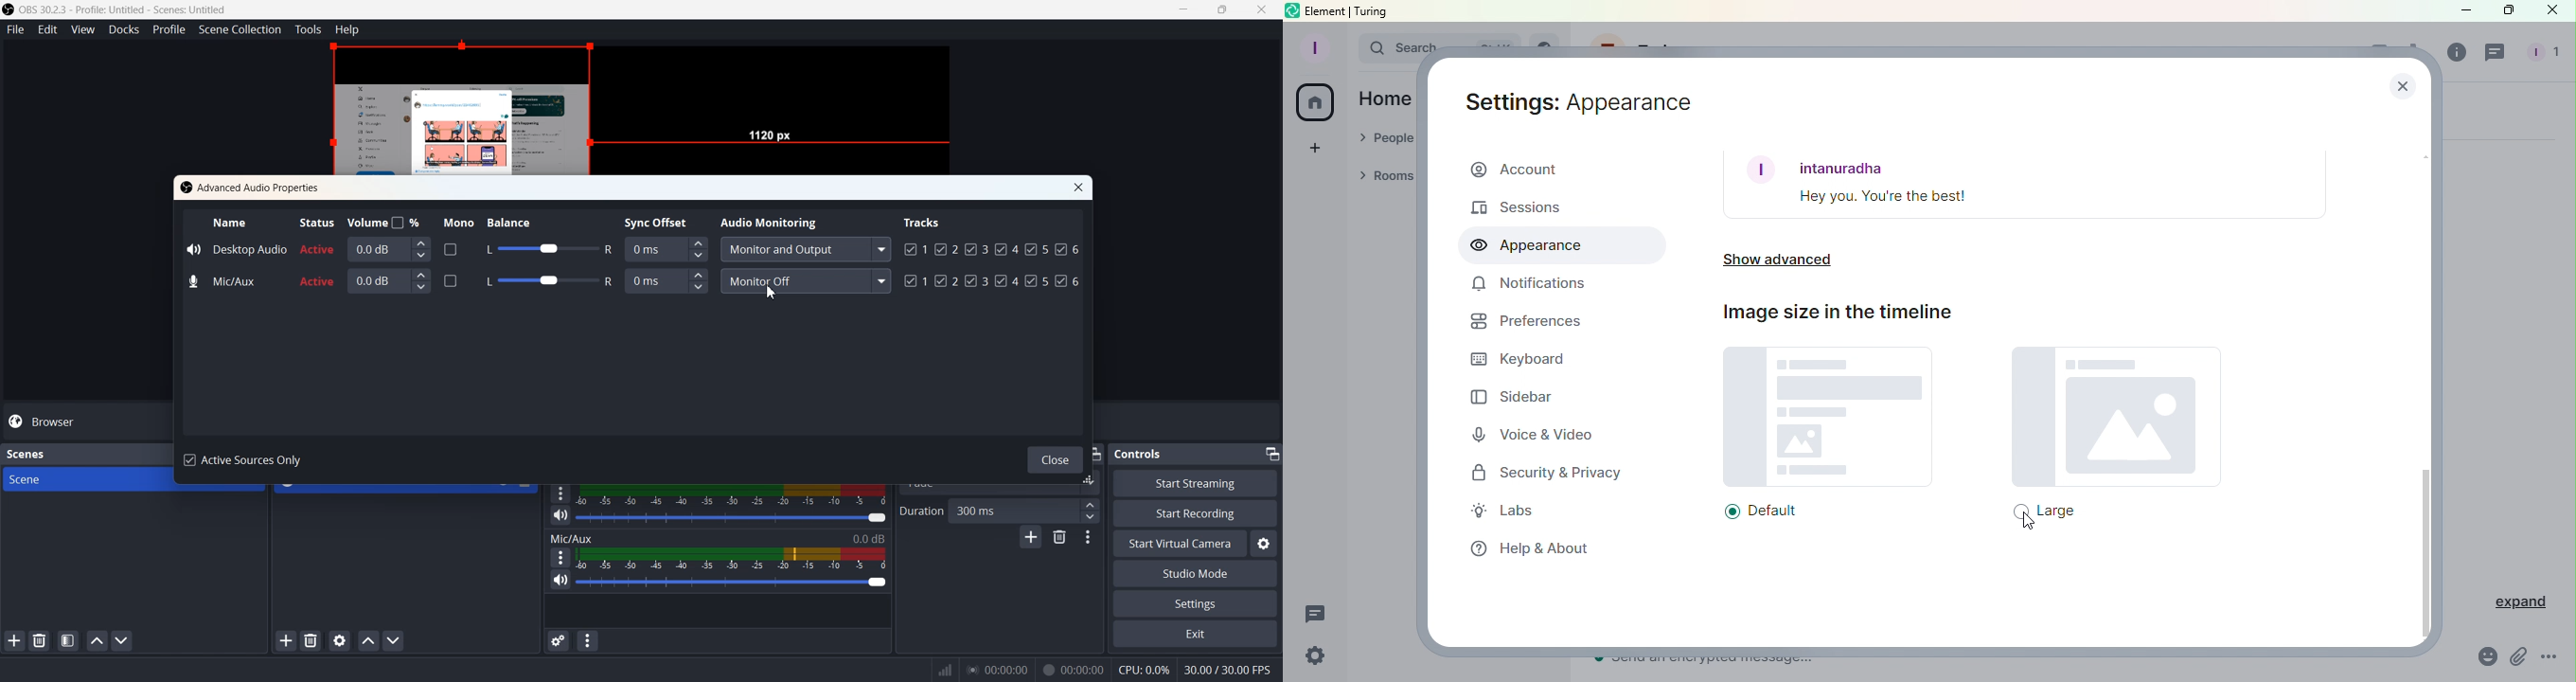 This screenshot has width=2576, height=700. I want to click on People, so click(2539, 55).